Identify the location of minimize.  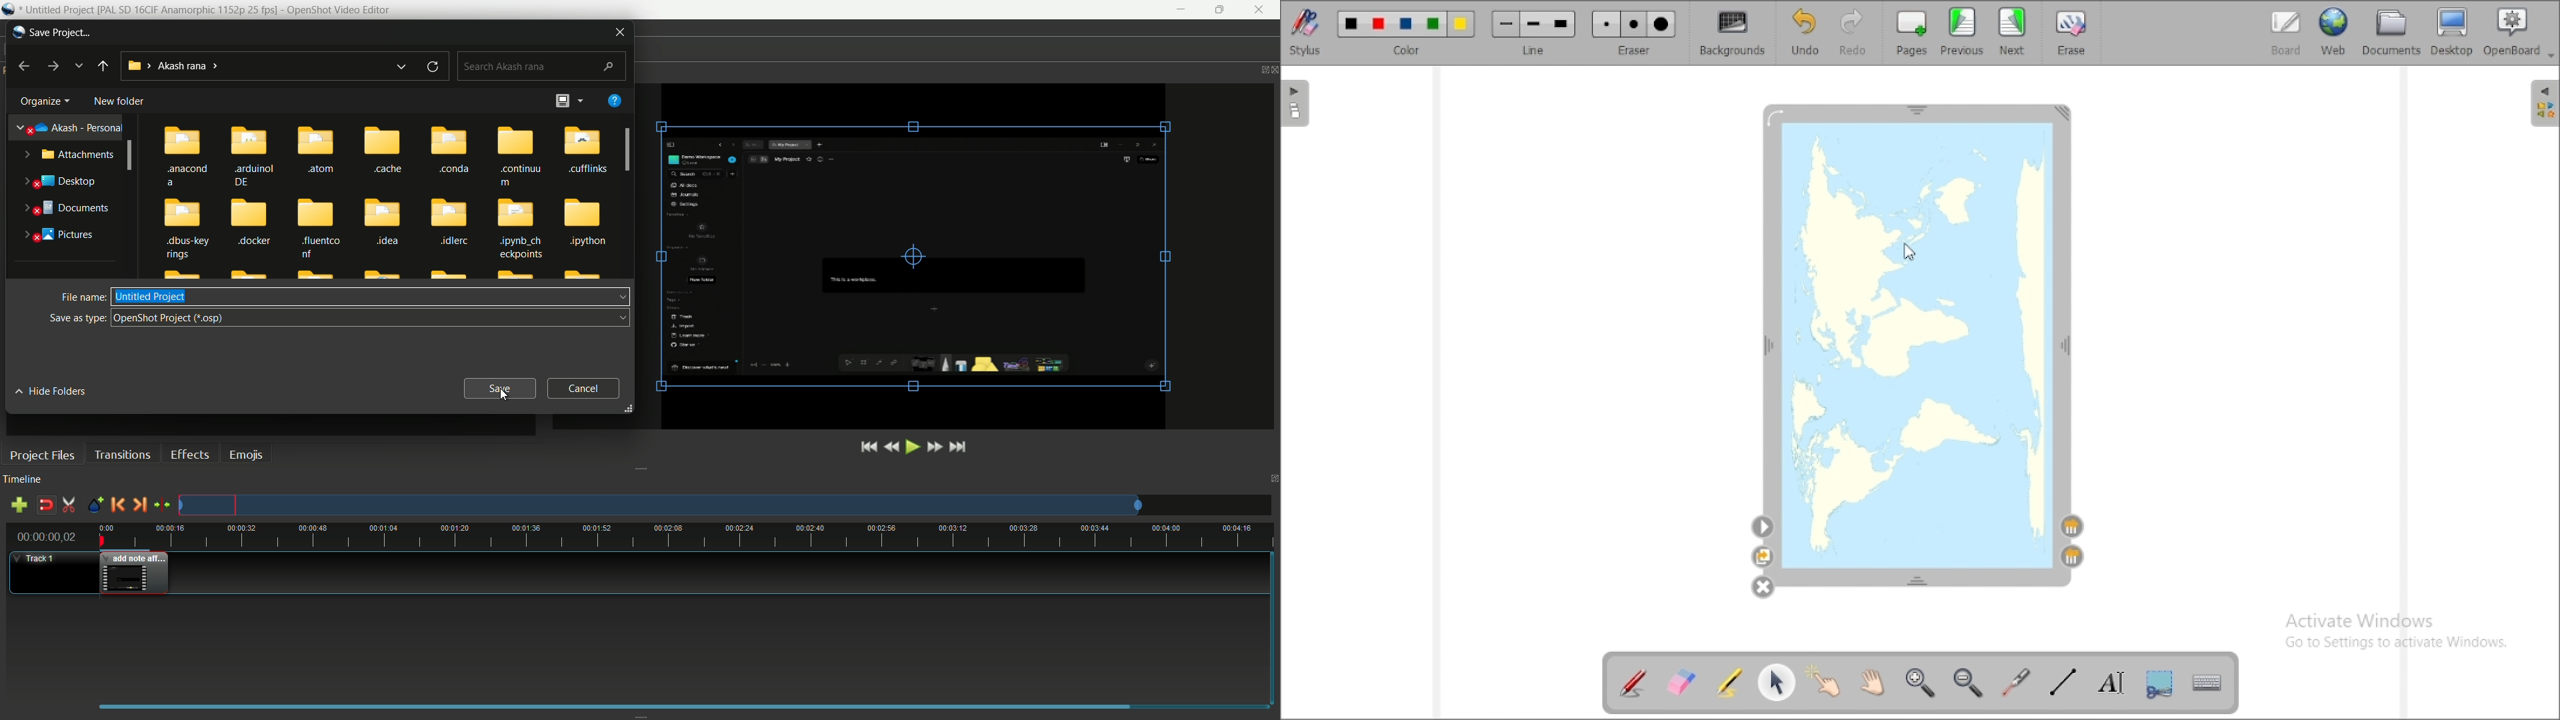
(1181, 10).